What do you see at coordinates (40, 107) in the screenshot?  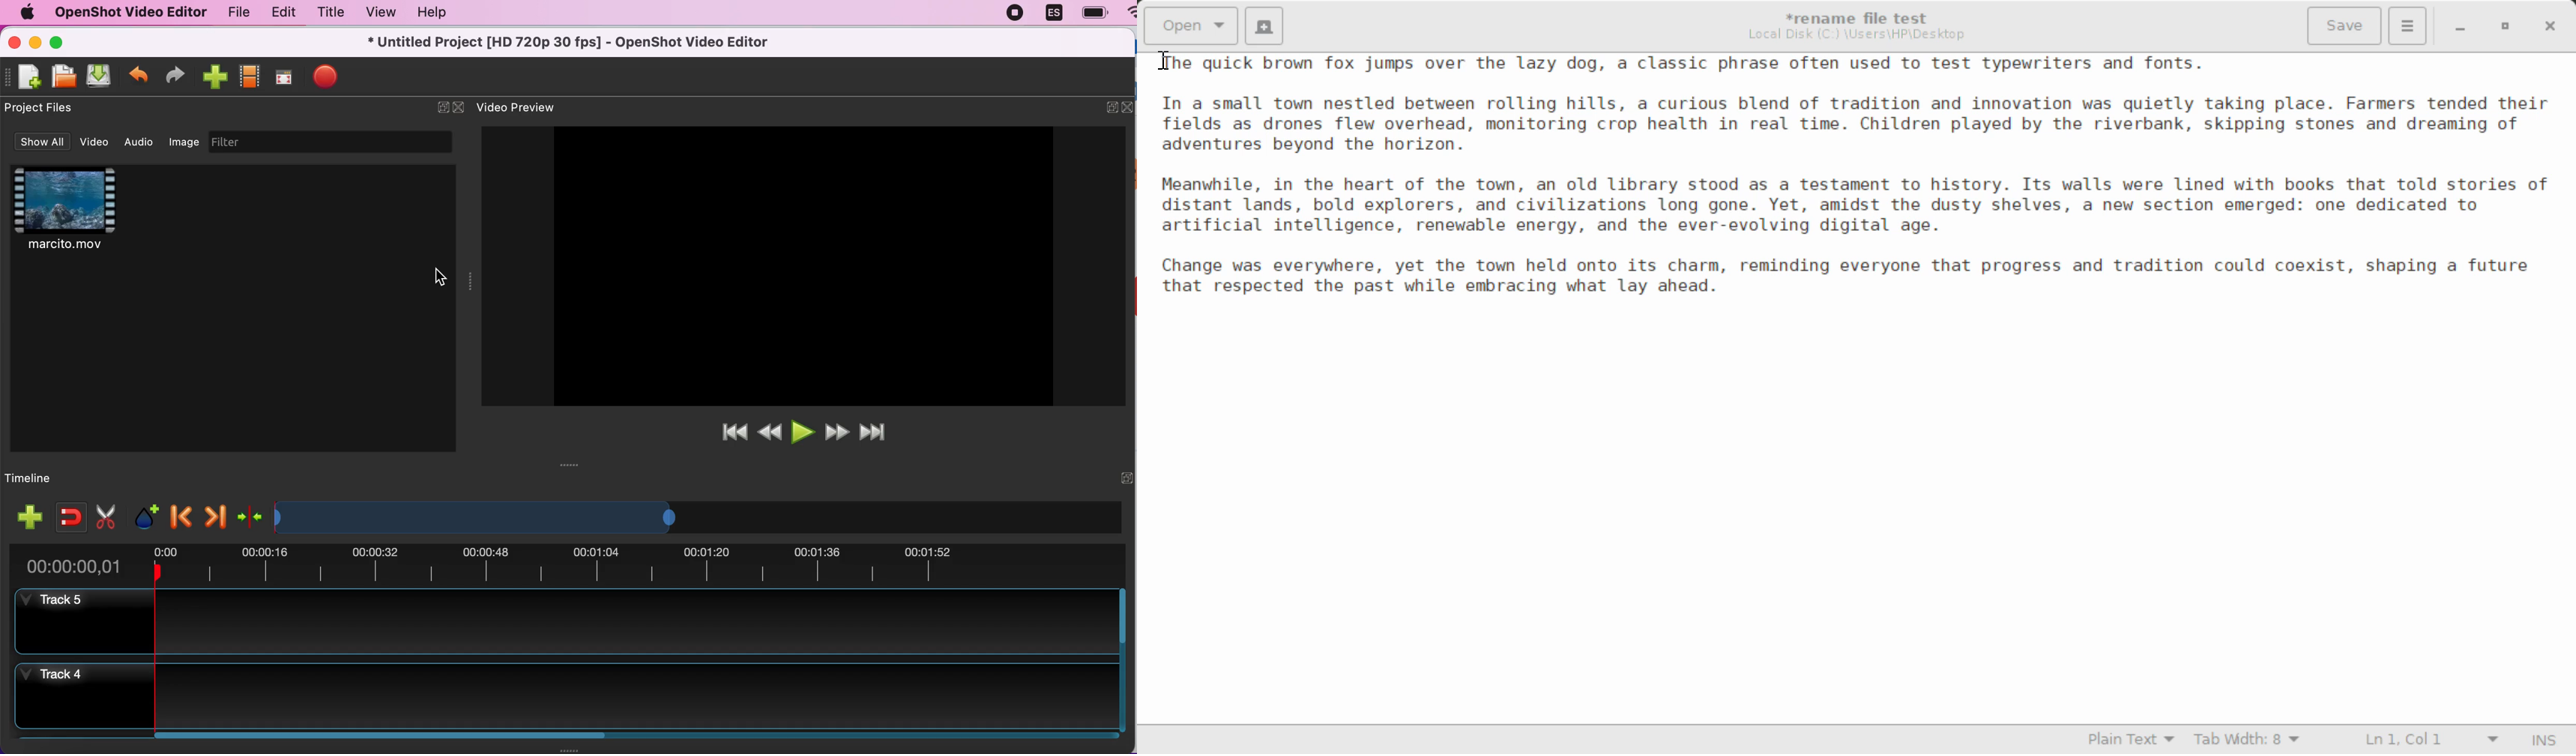 I see `project files` at bounding box center [40, 107].